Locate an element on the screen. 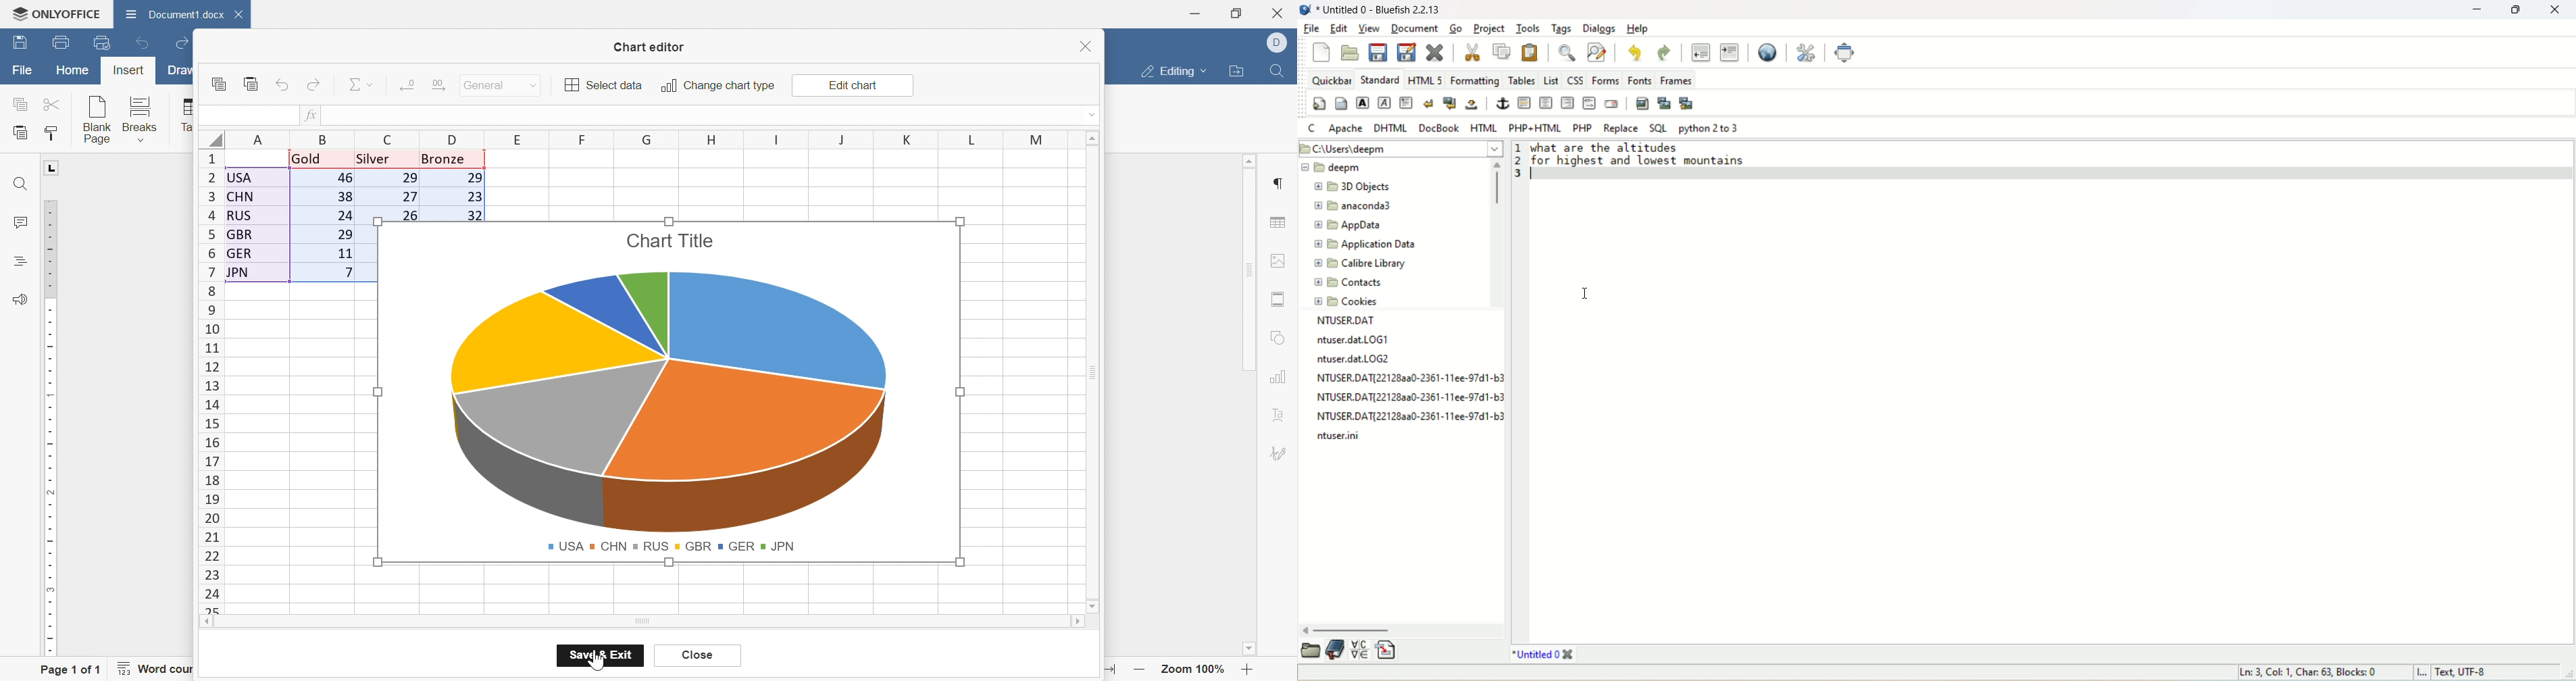 The image size is (2576, 700). Gold is located at coordinates (307, 159).